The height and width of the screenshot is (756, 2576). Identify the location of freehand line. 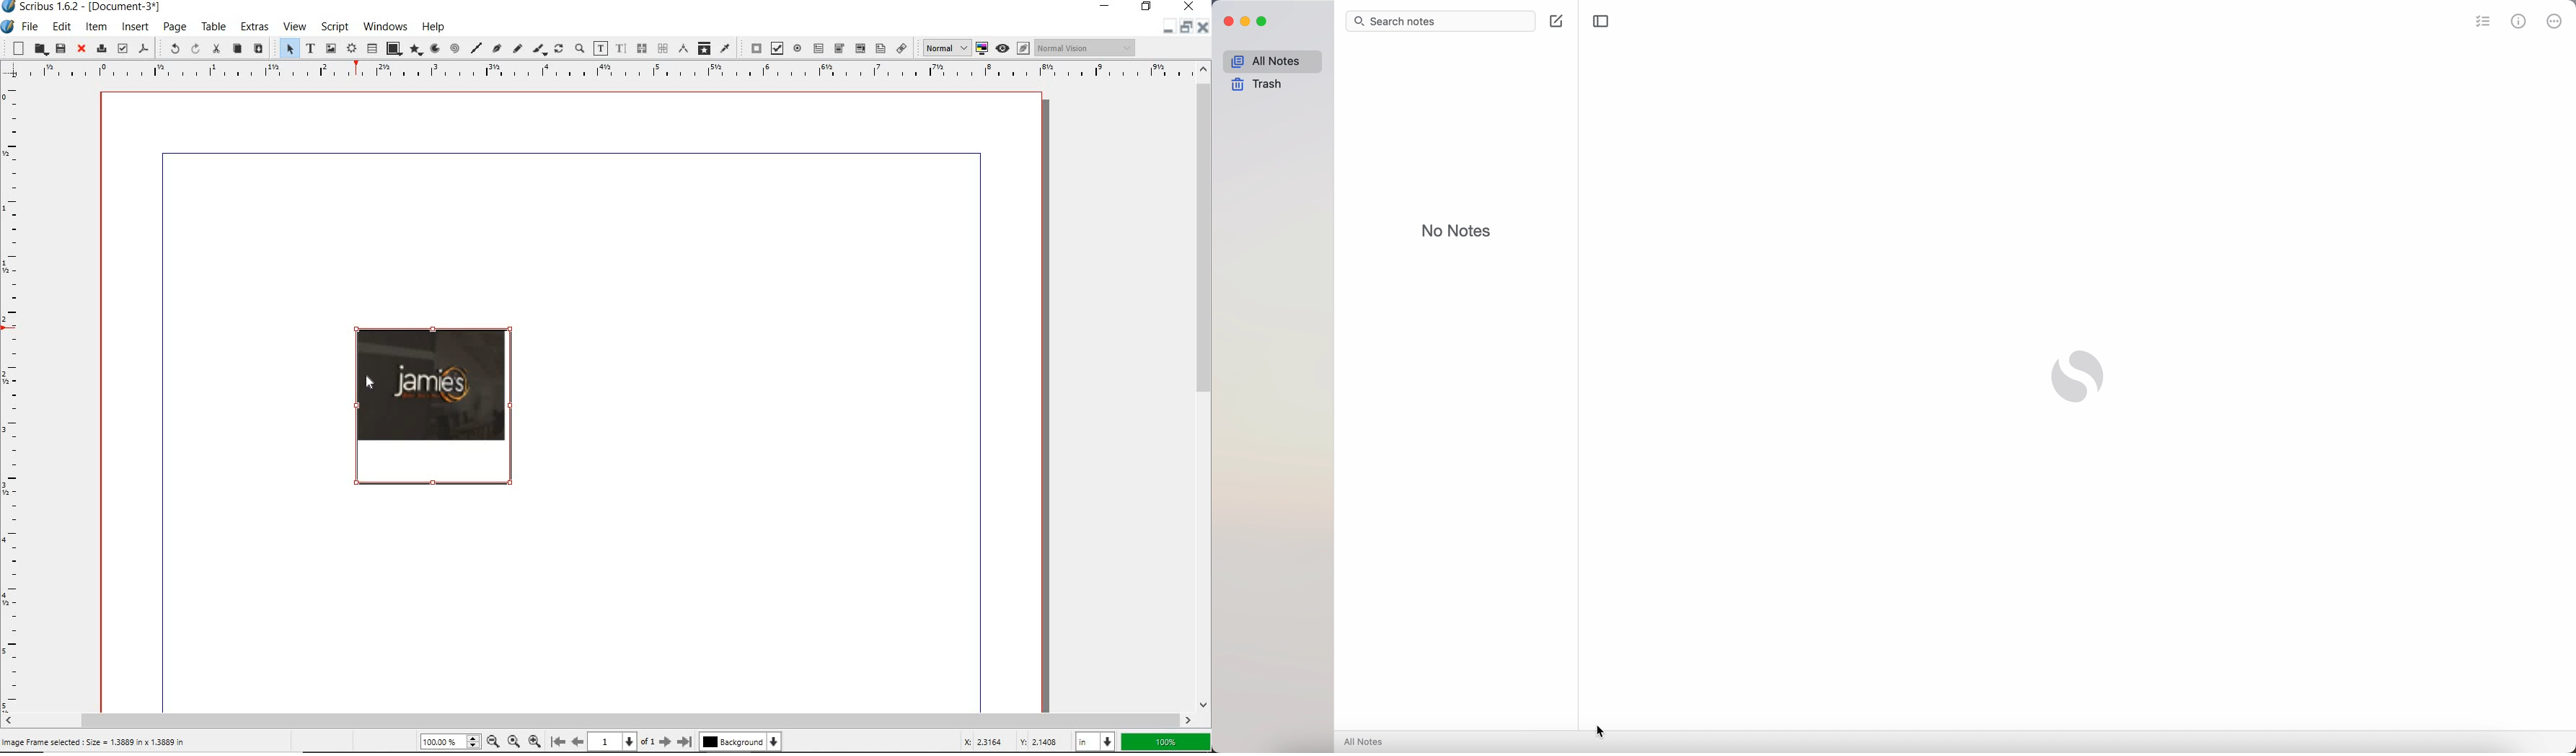
(515, 48).